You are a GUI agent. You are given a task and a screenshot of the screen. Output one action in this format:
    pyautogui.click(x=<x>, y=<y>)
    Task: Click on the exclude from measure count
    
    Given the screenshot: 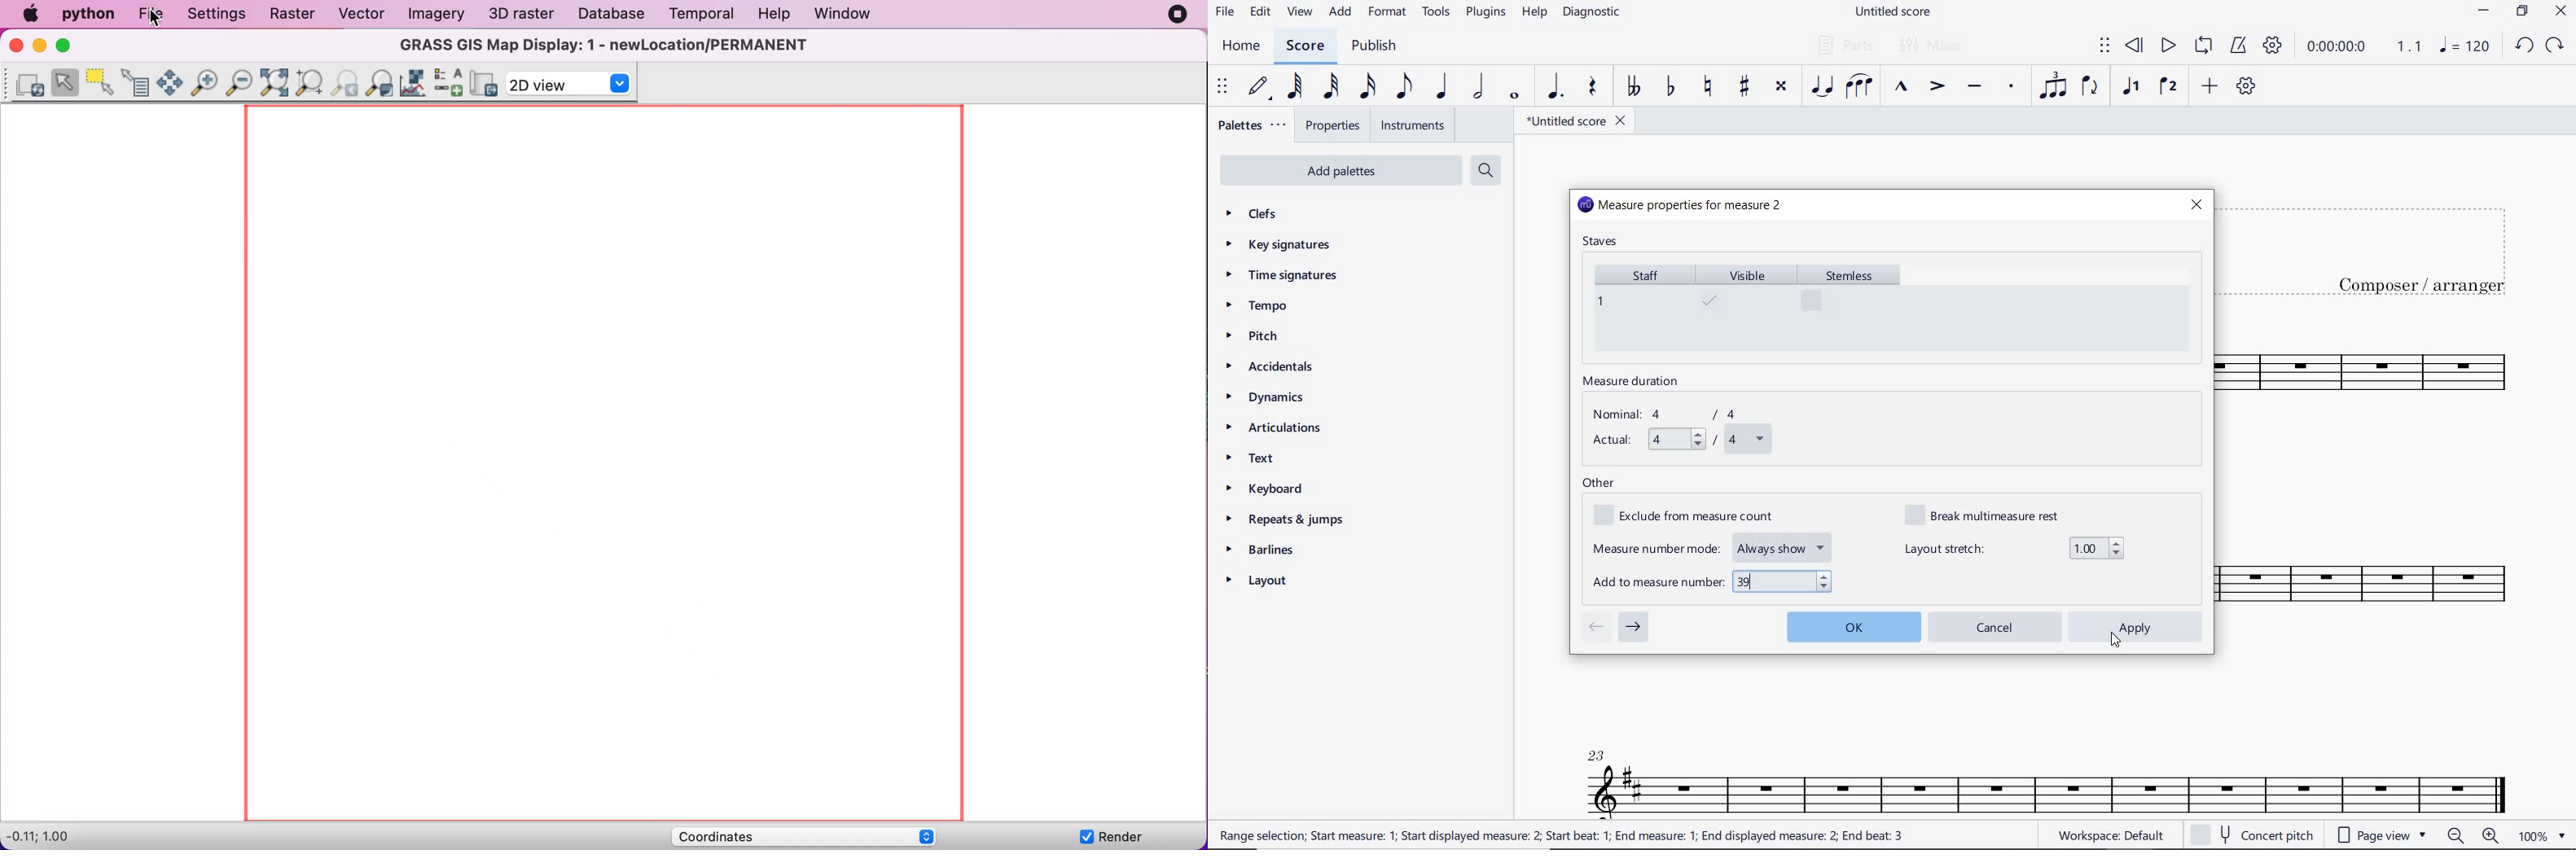 What is the action you would take?
    pyautogui.click(x=1693, y=516)
    